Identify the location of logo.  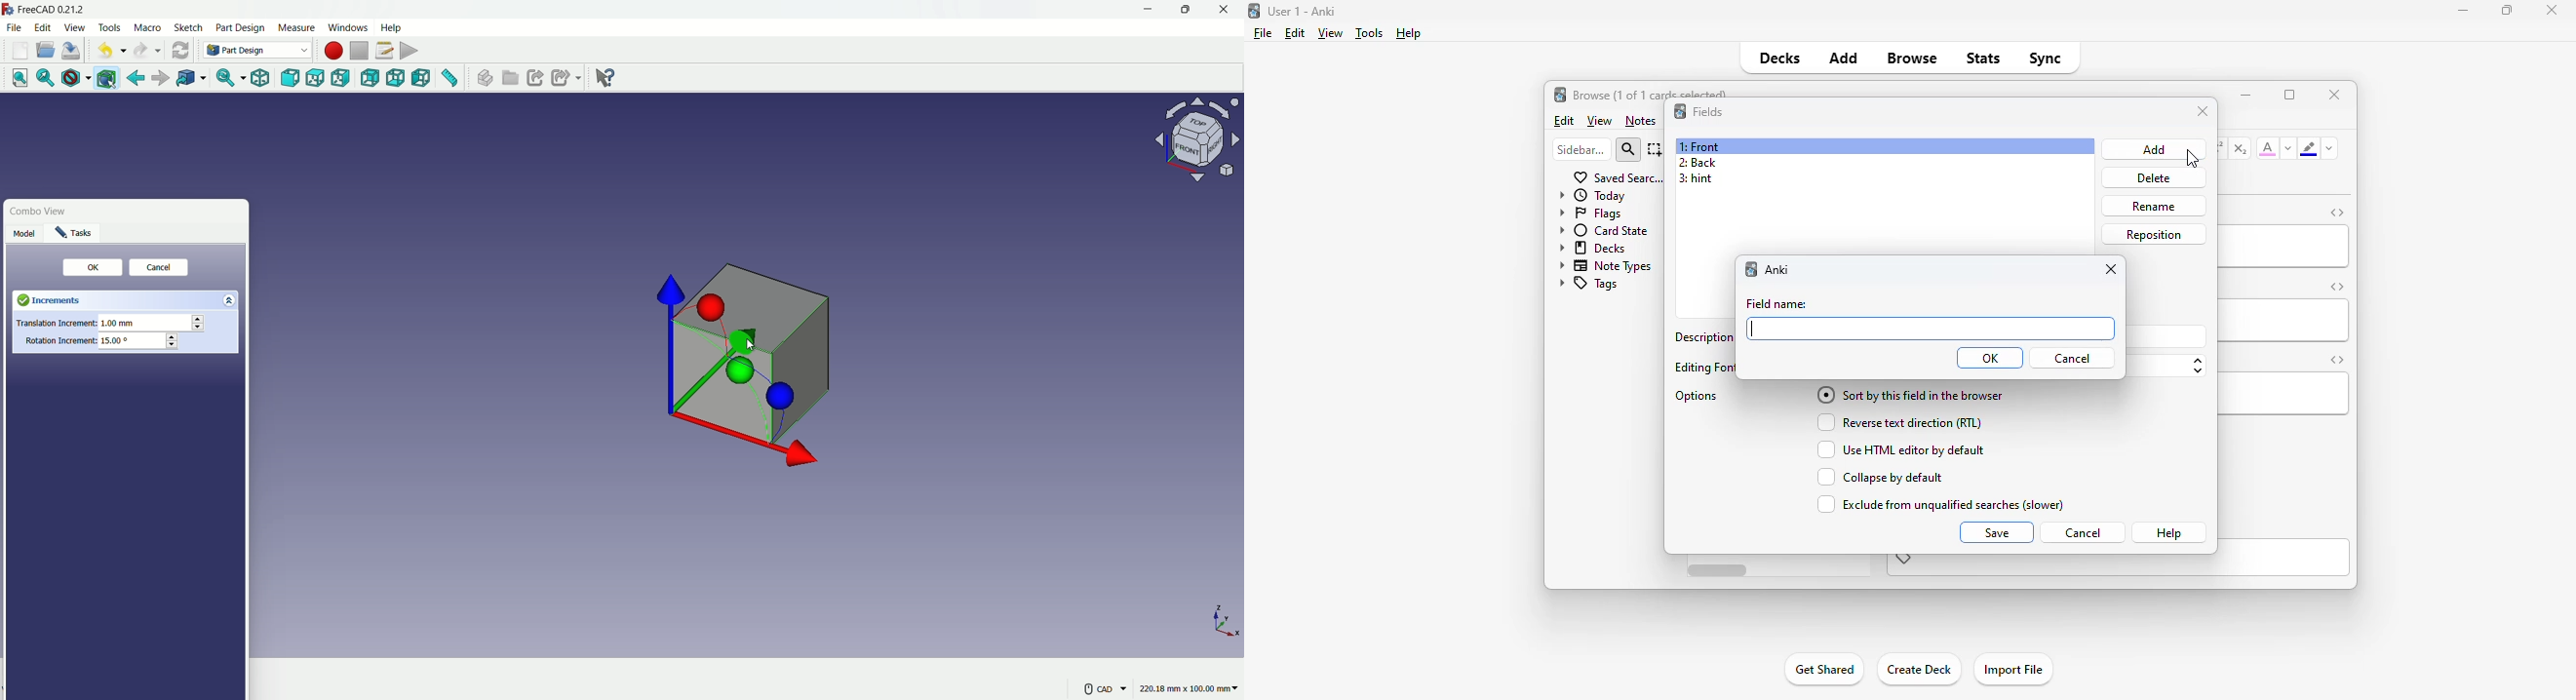
(1559, 94).